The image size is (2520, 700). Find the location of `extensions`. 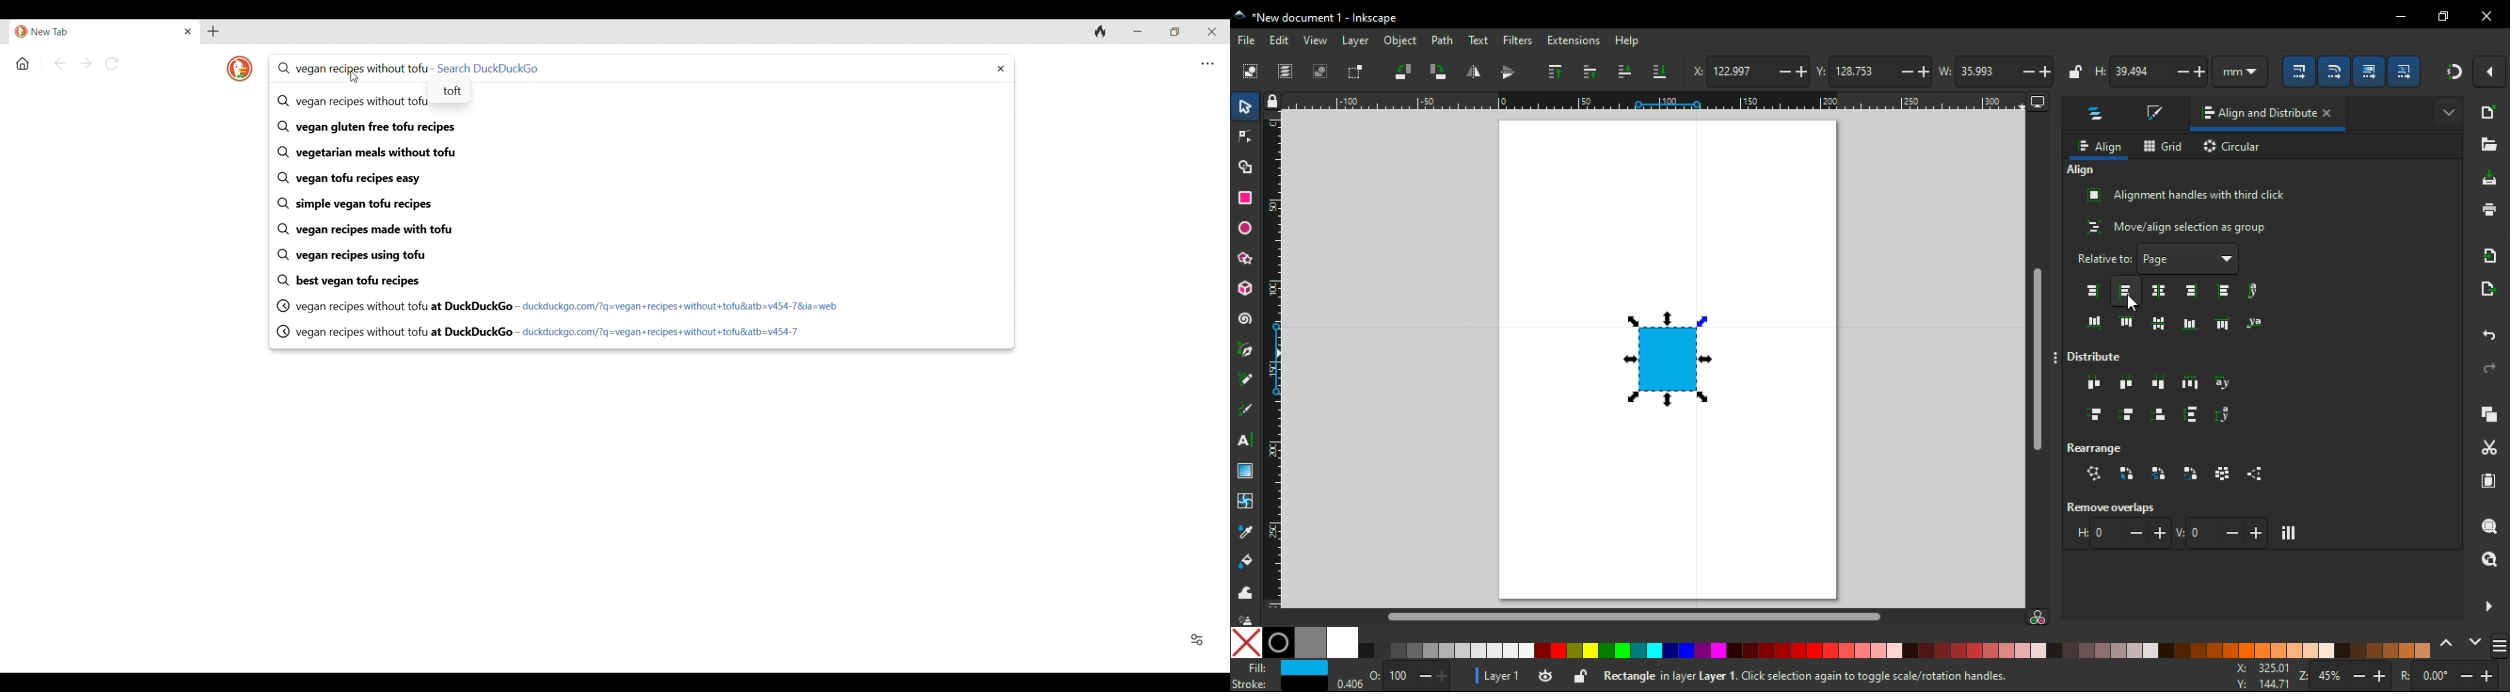

extensions is located at coordinates (1575, 41).